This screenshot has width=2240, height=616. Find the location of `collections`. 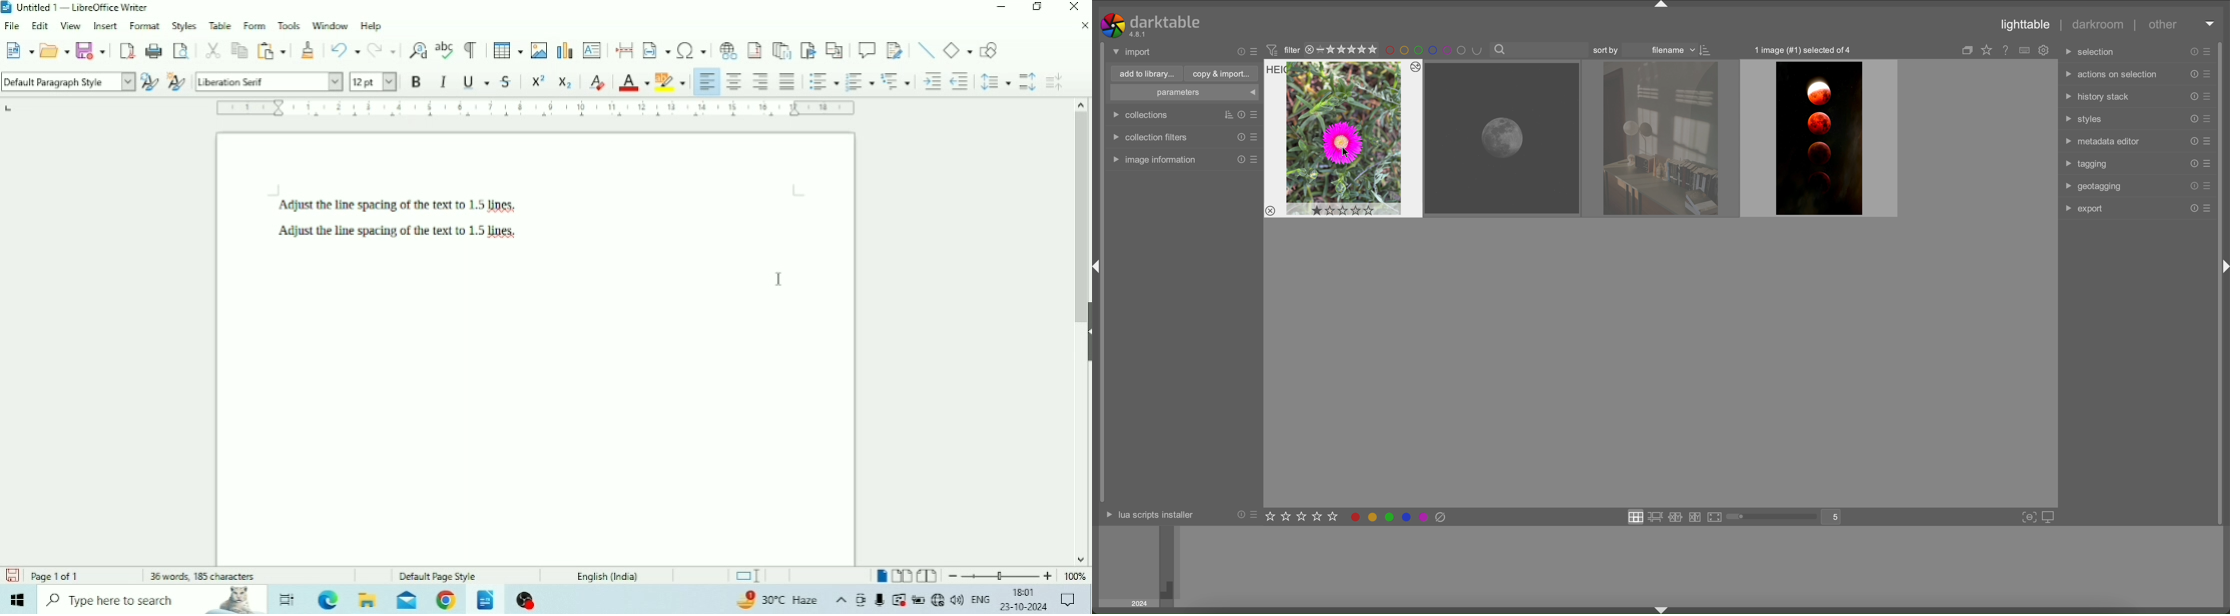

collections is located at coordinates (1142, 115).